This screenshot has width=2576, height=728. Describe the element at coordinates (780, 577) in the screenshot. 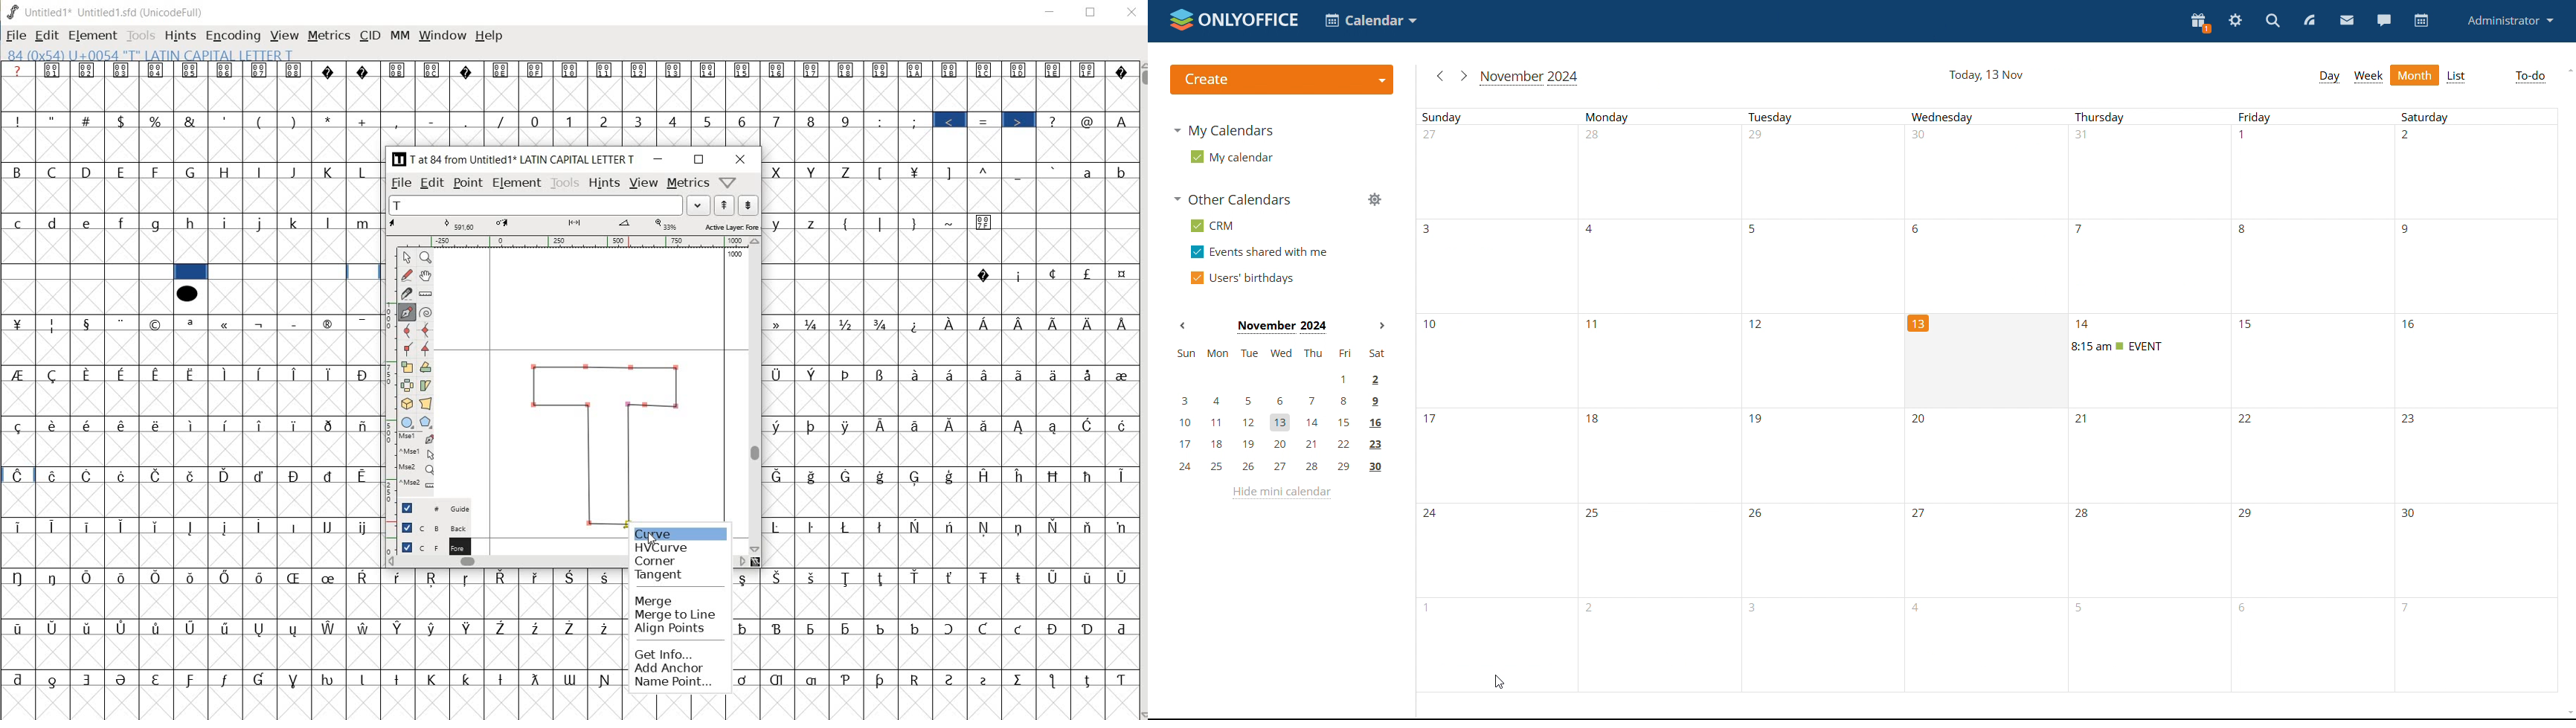

I see `Symbol` at that location.